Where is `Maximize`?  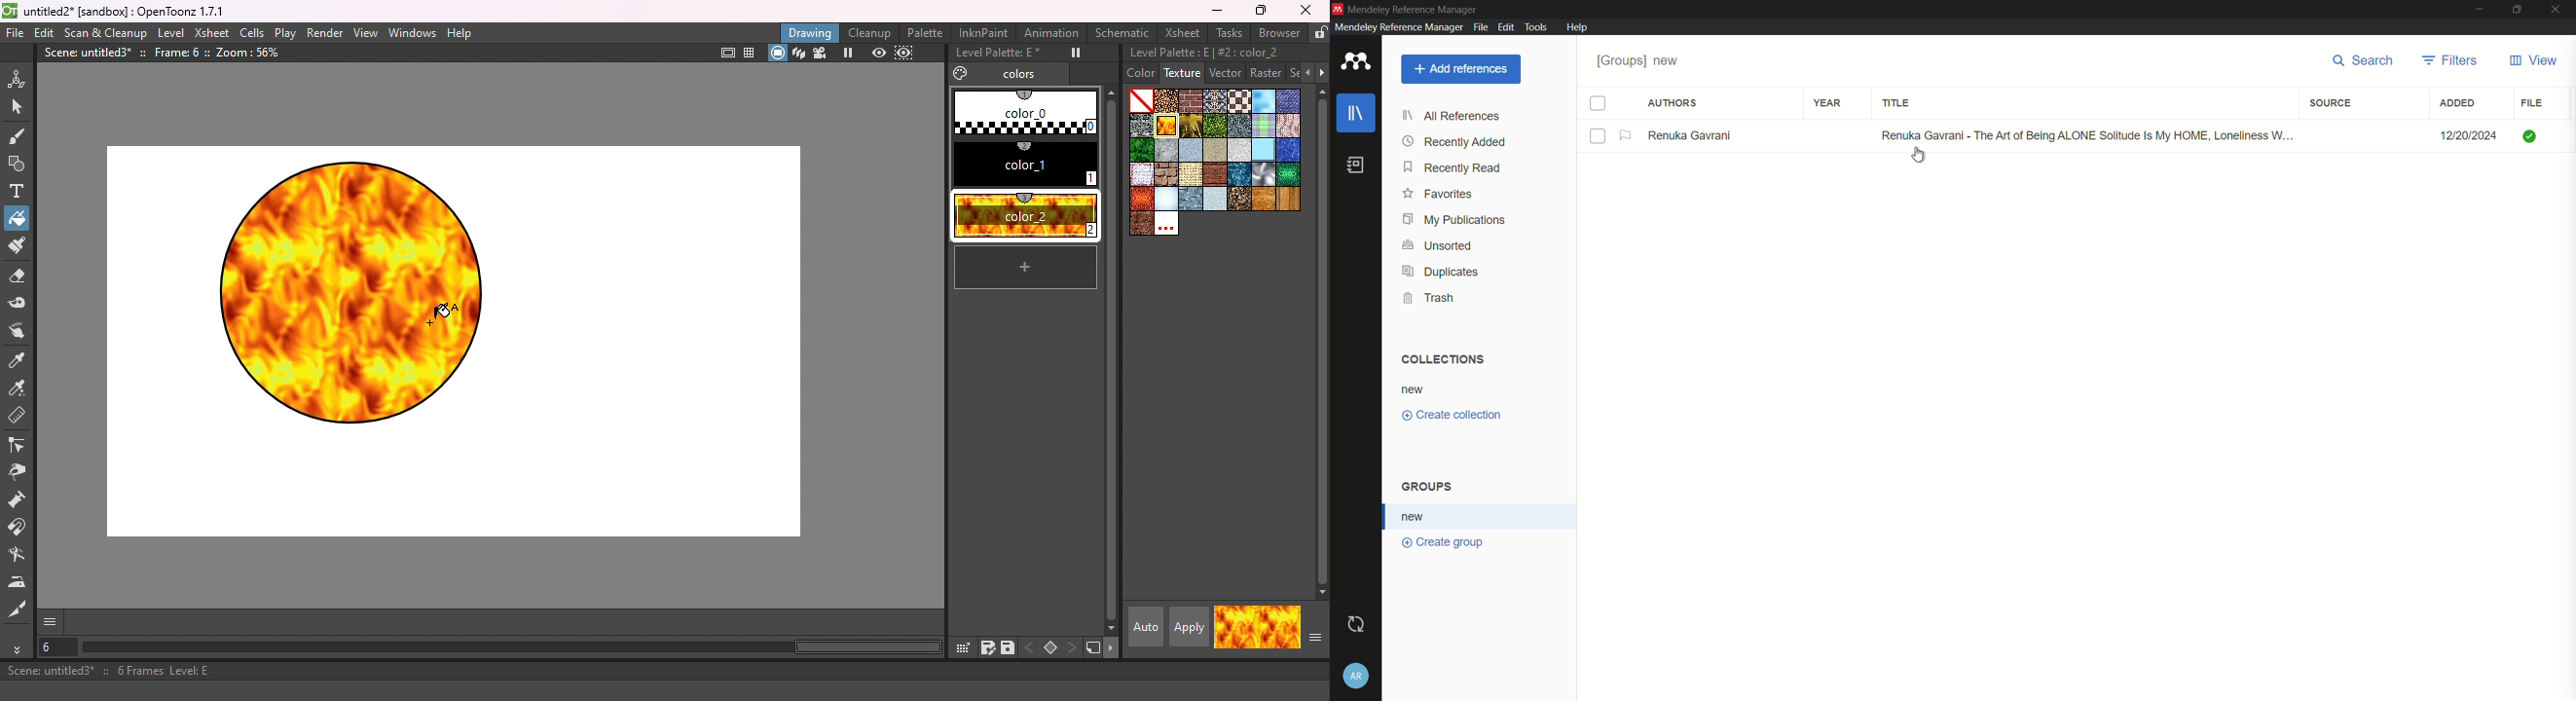
Maximize is located at coordinates (1257, 11).